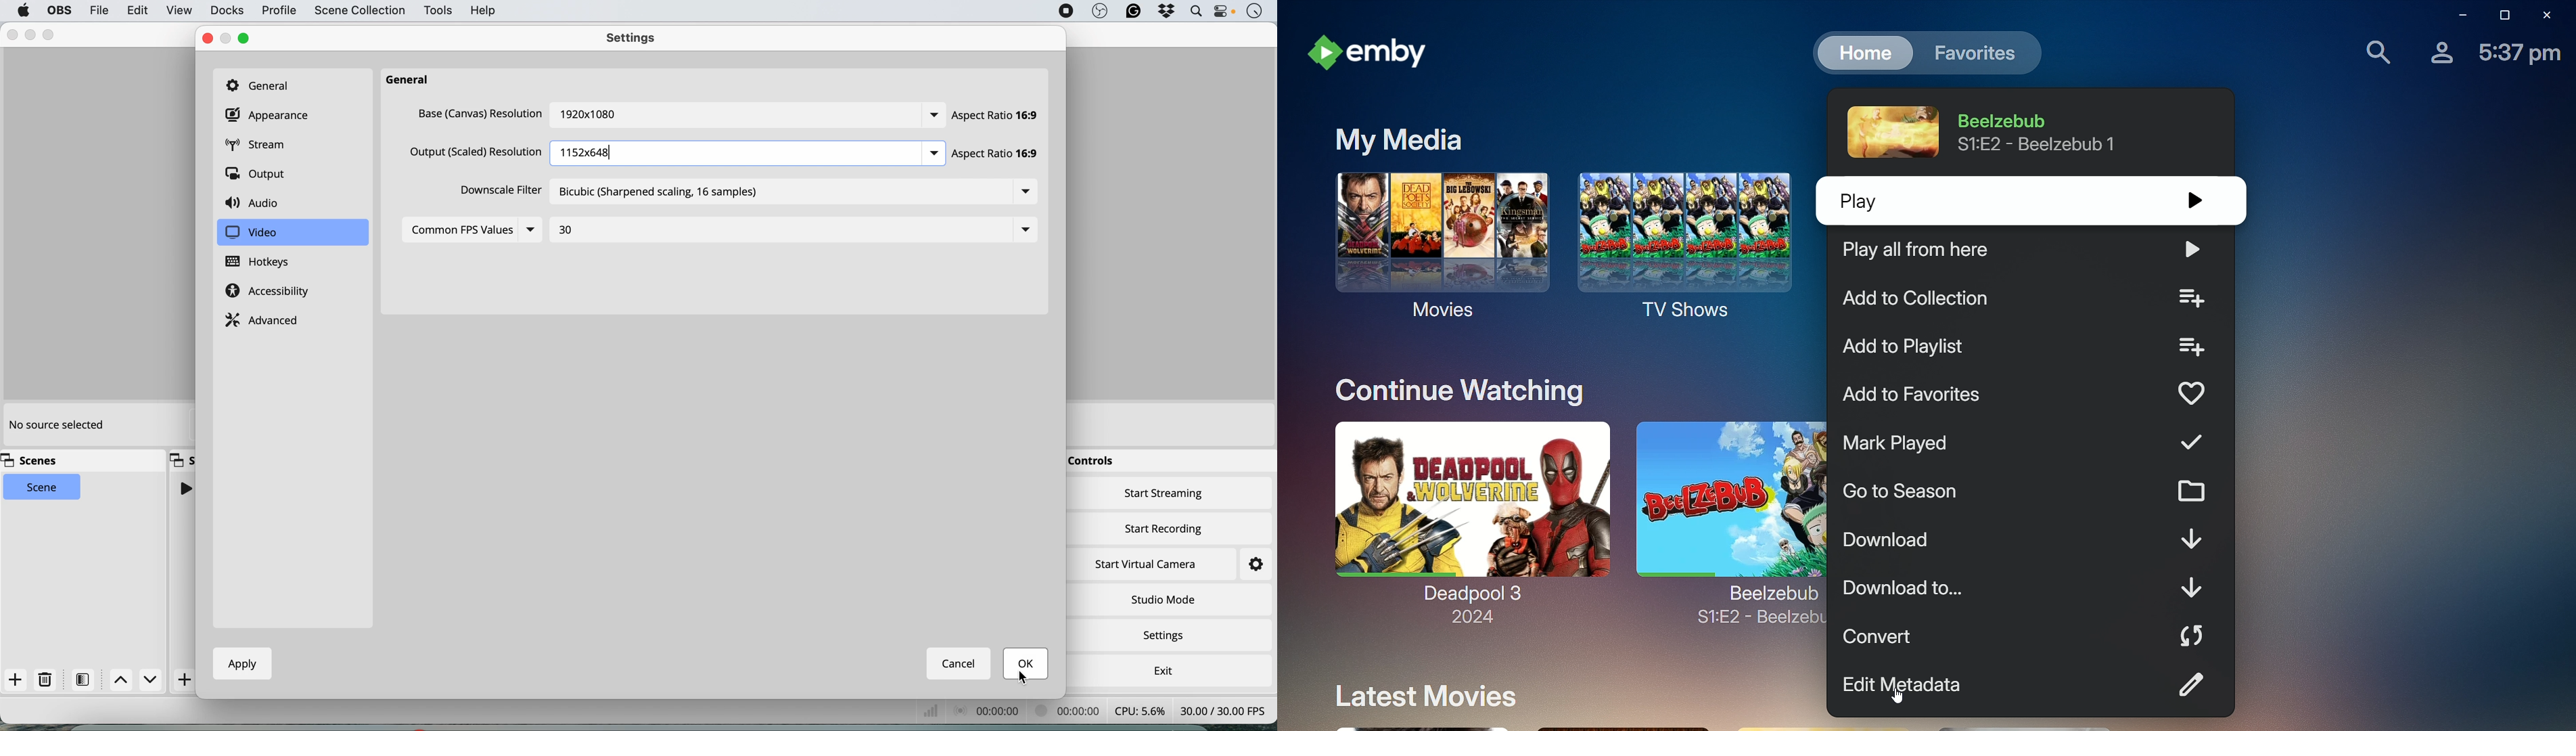 This screenshot has width=2576, height=756. Describe the element at coordinates (1223, 710) in the screenshot. I see `frames per second` at that location.